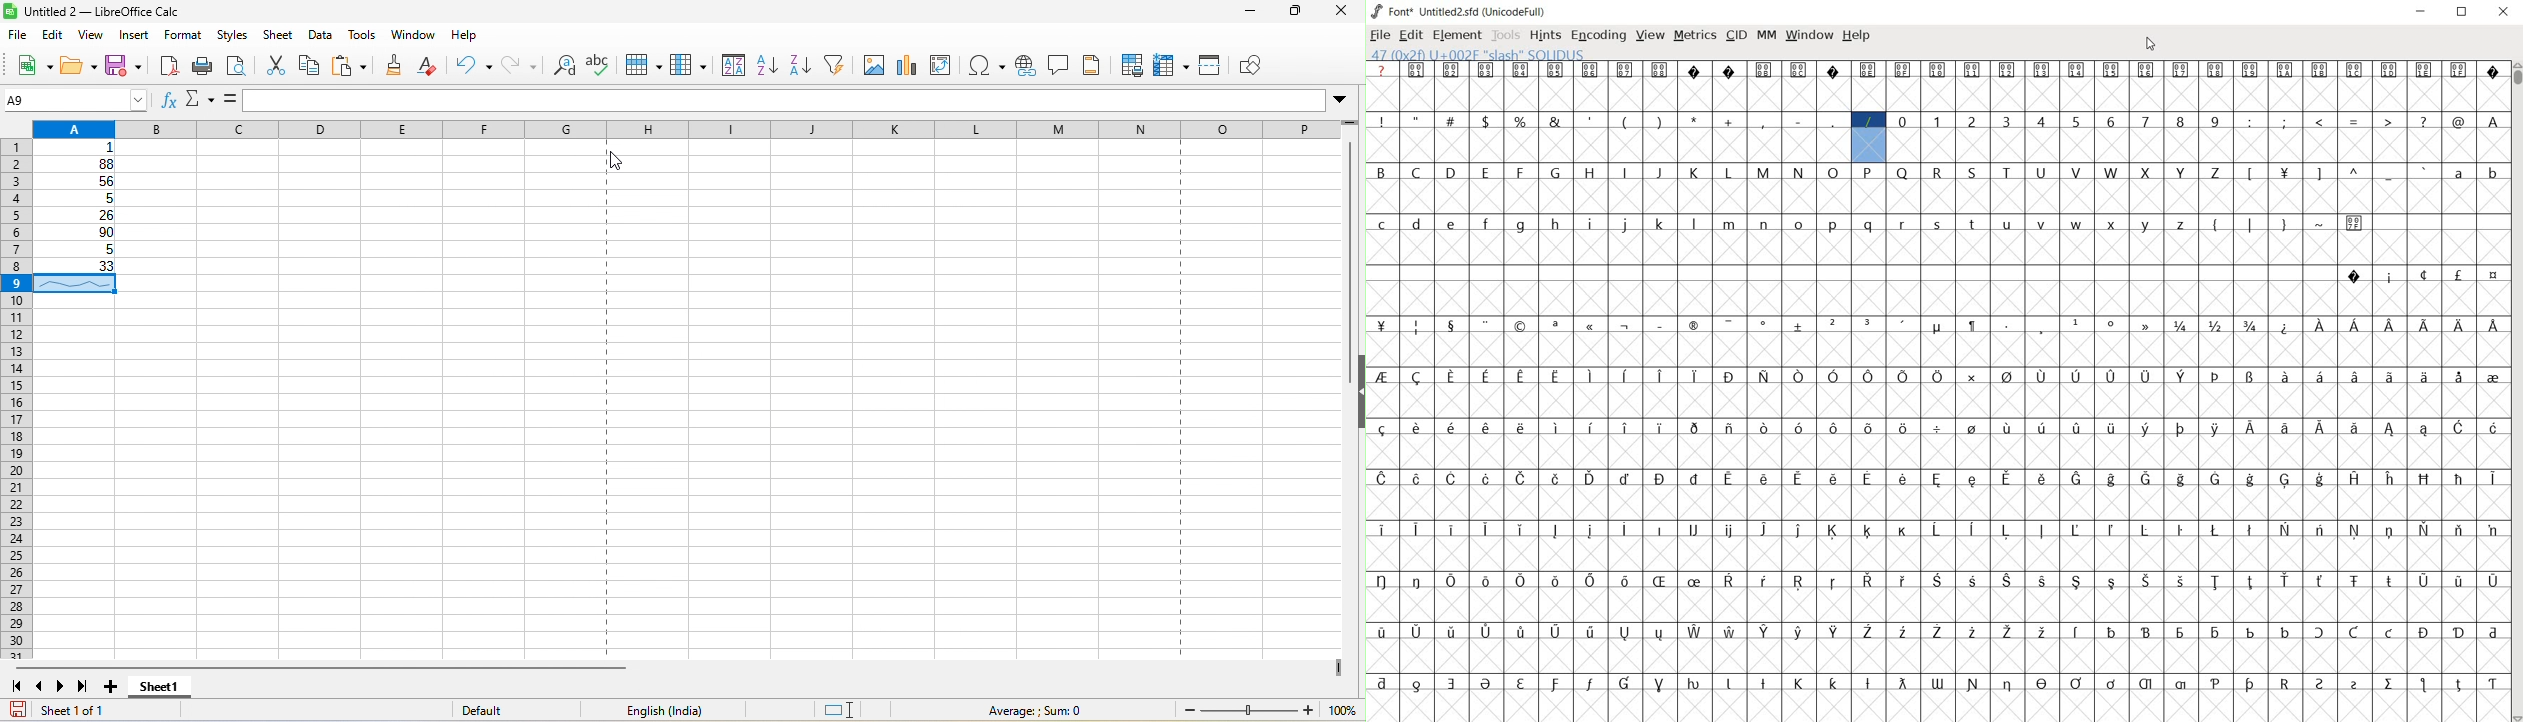 This screenshot has width=2548, height=728. What do you see at coordinates (2504, 13) in the screenshot?
I see `CLOSE` at bounding box center [2504, 13].